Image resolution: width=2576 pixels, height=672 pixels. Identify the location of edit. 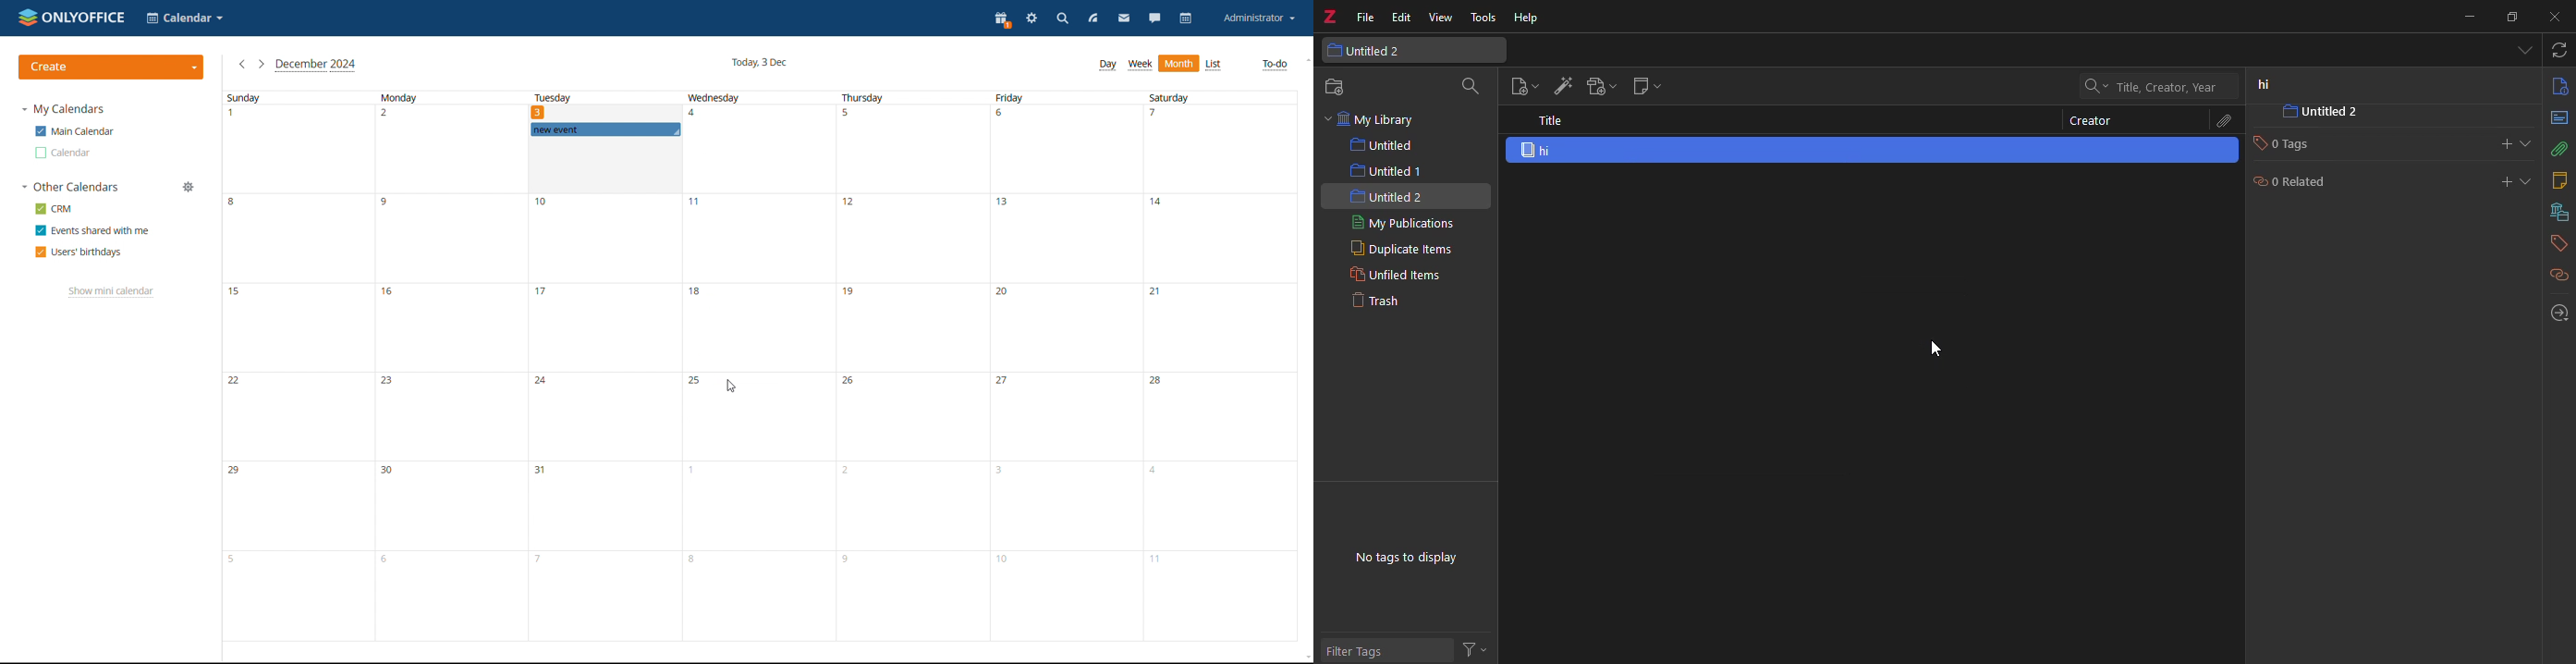
(1400, 18).